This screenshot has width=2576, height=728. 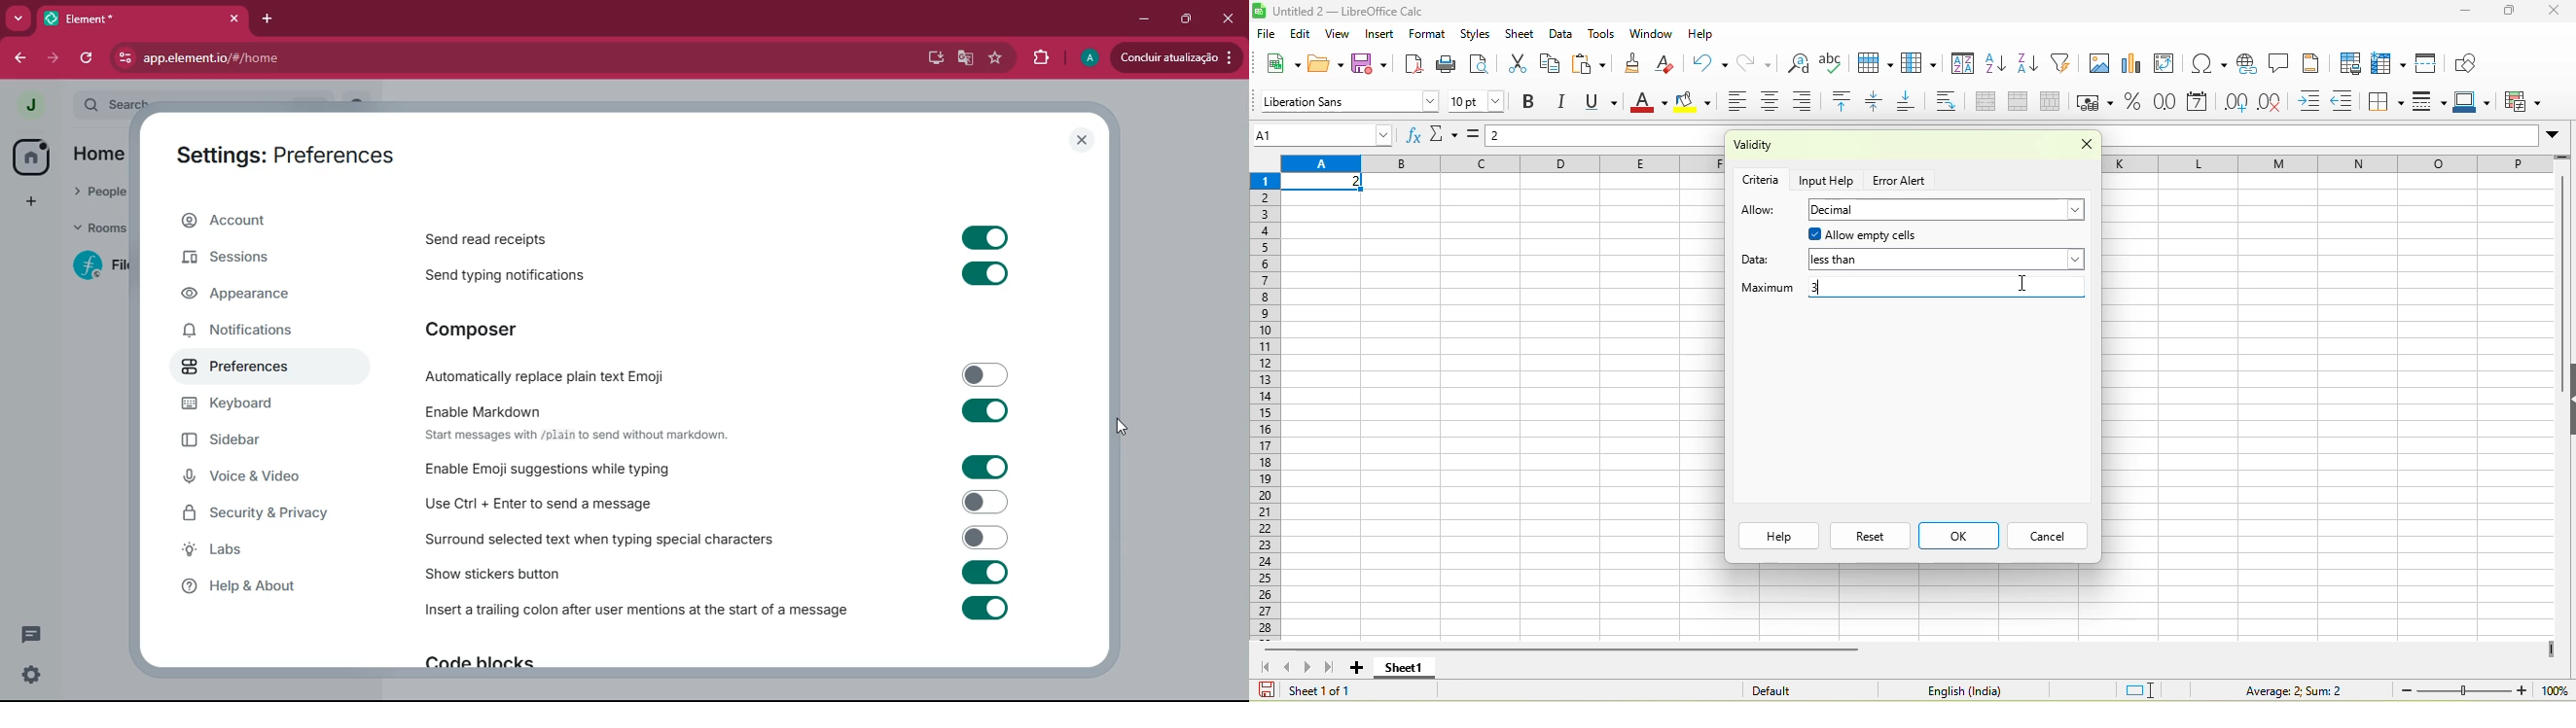 What do you see at coordinates (2277, 103) in the screenshot?
I see `delete decimal` at bounding box center [2277, 103].